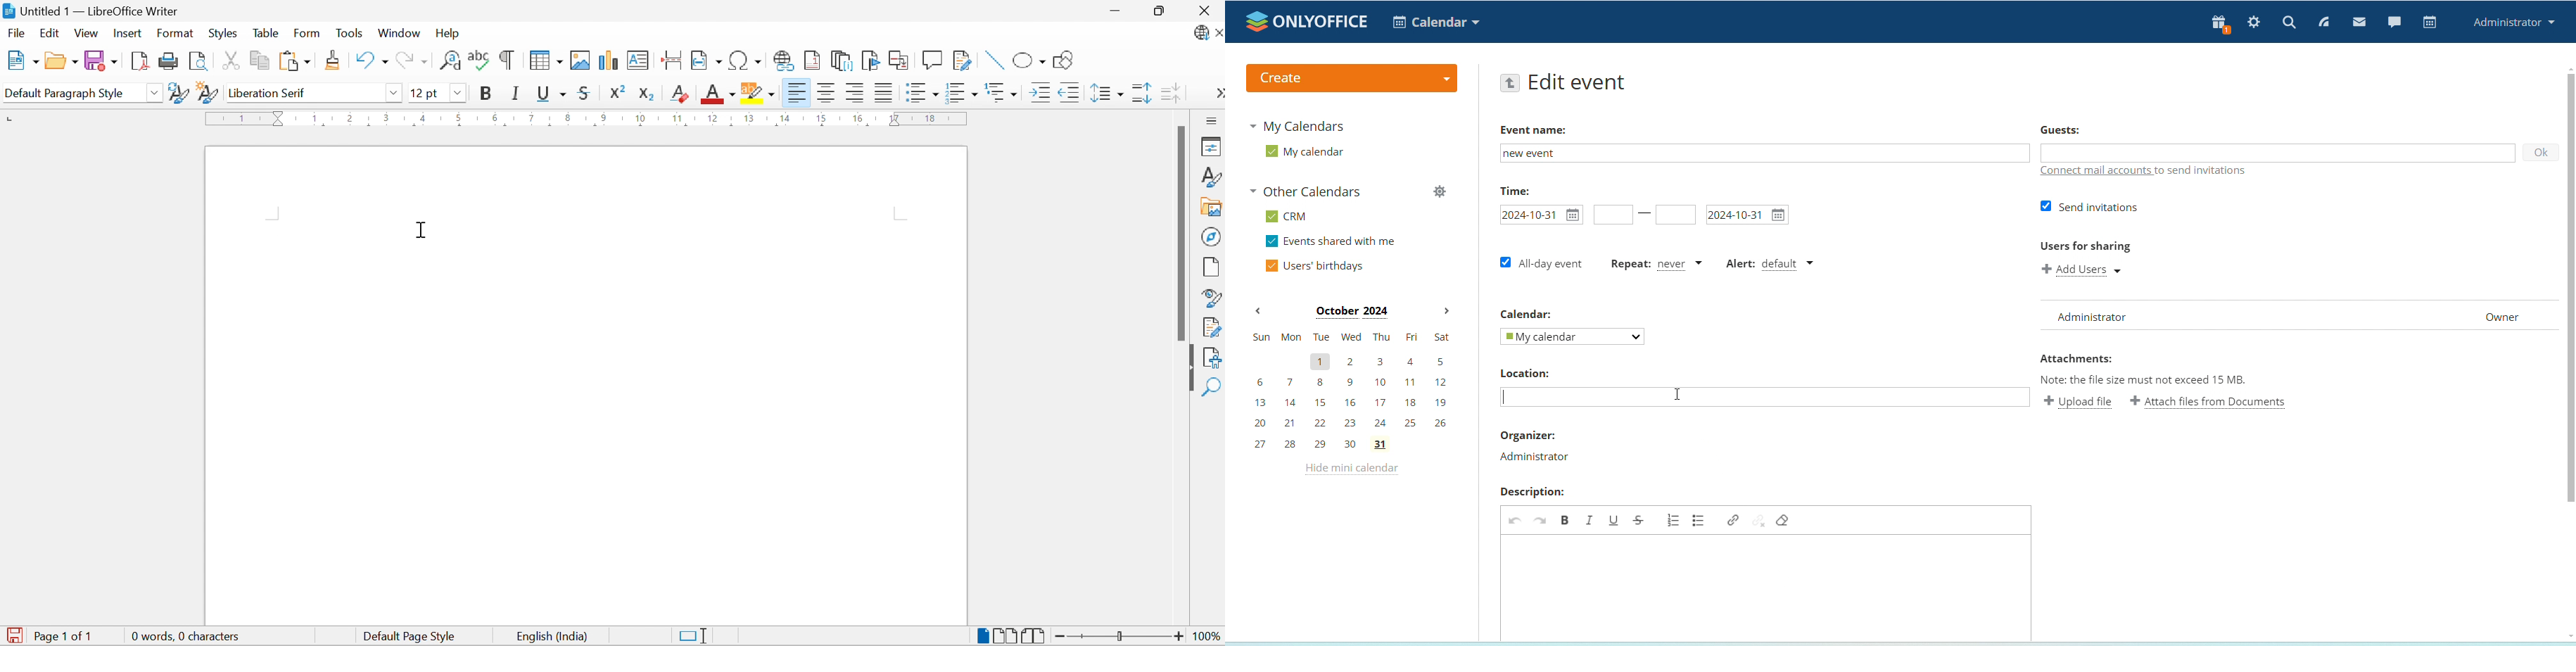  I want to click on Drop Down, so click(393, 92).